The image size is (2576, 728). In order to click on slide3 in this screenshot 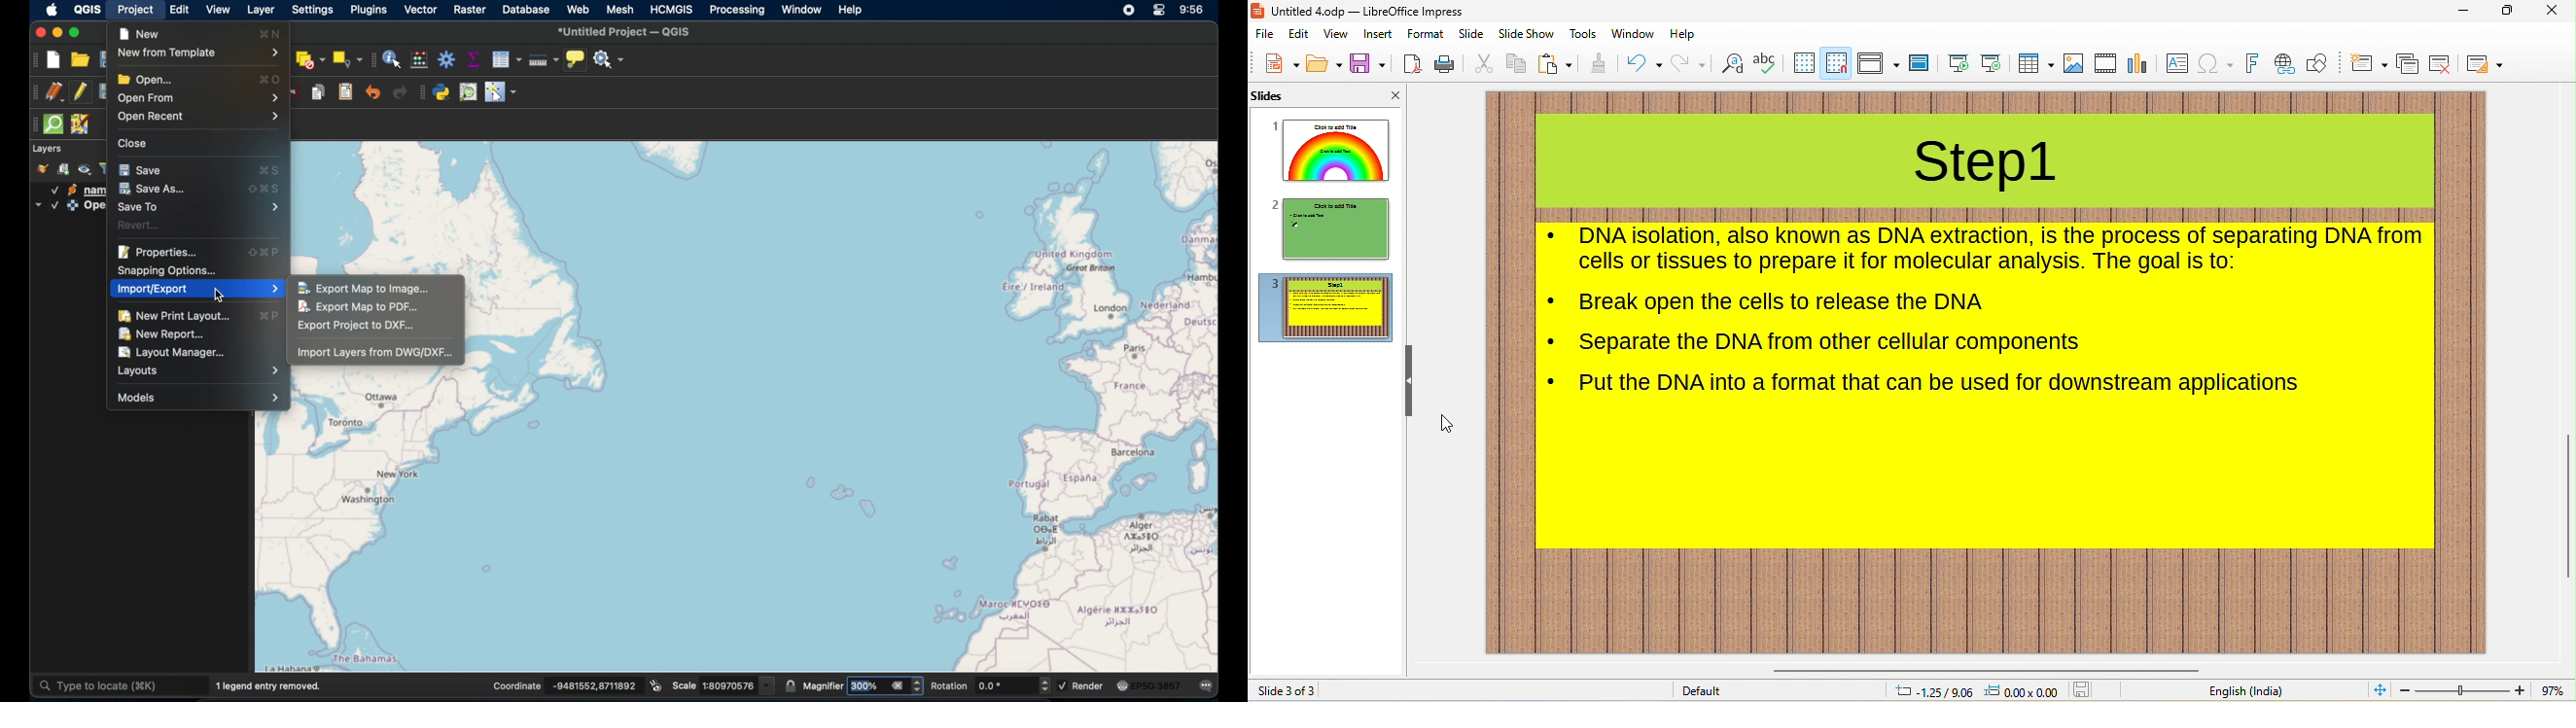, I will do `click(1326, 308)`.